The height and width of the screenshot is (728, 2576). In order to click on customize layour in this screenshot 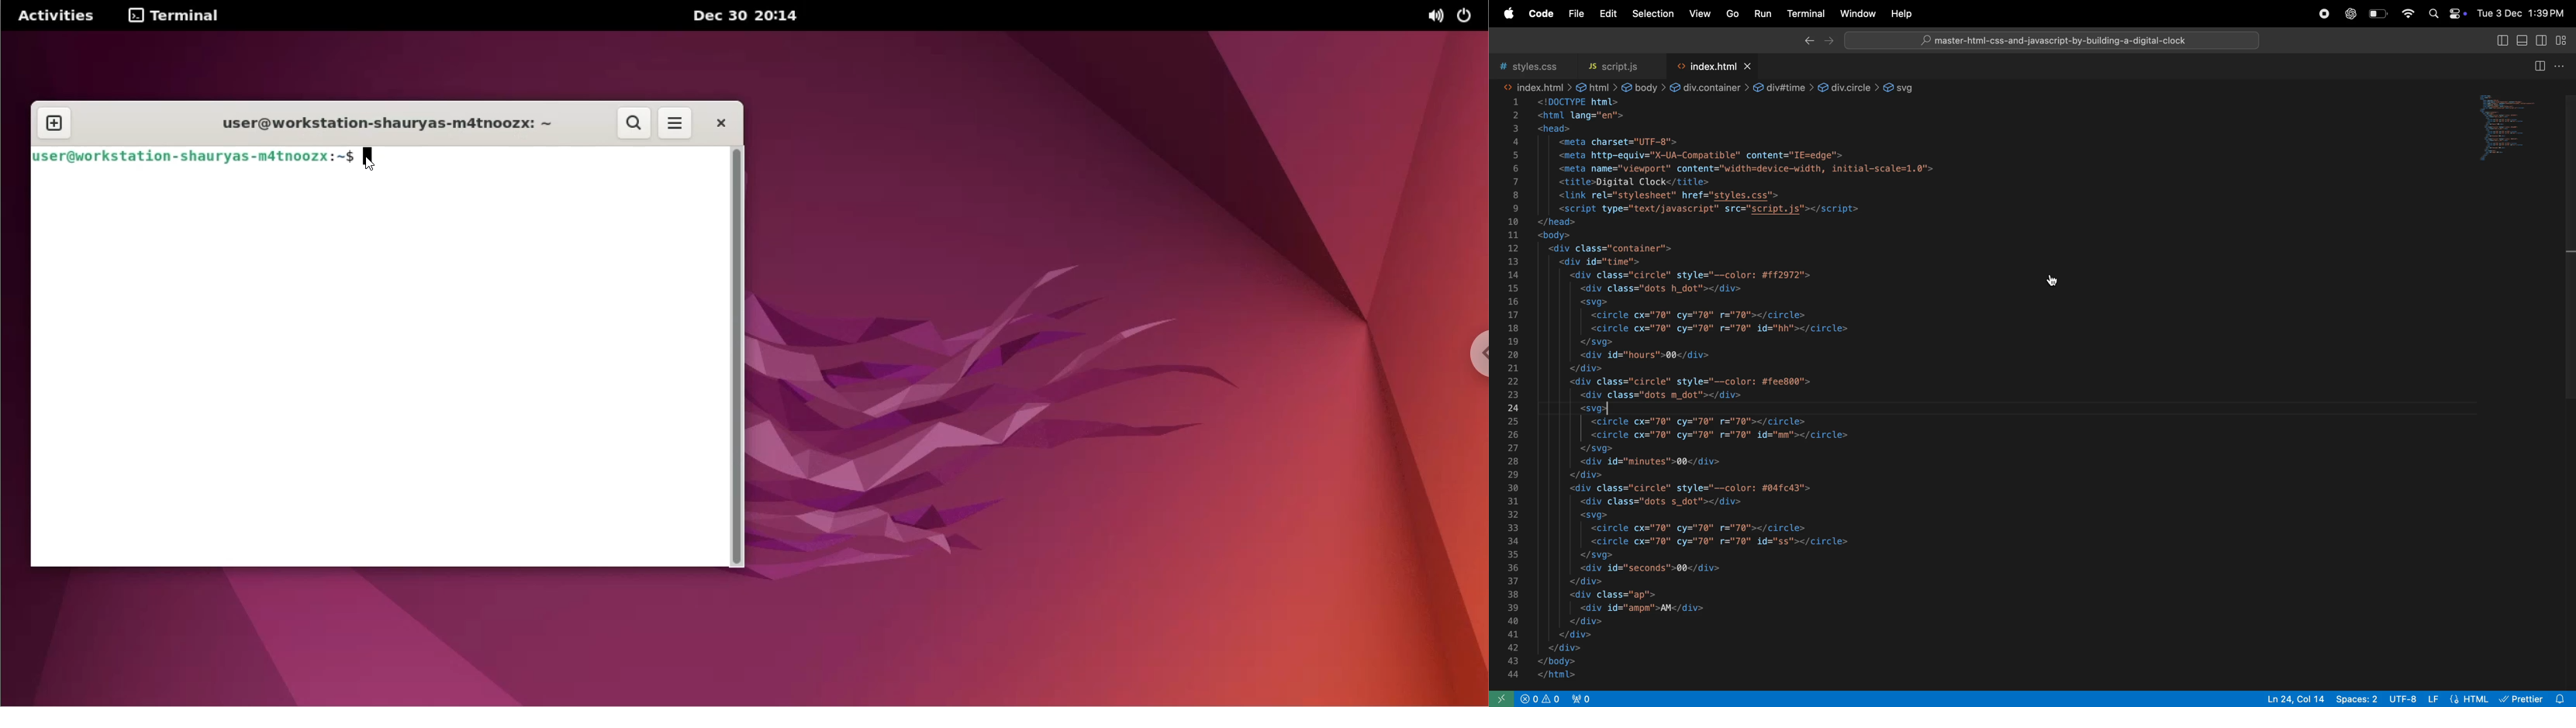, I will do `click(2562, 39)`.